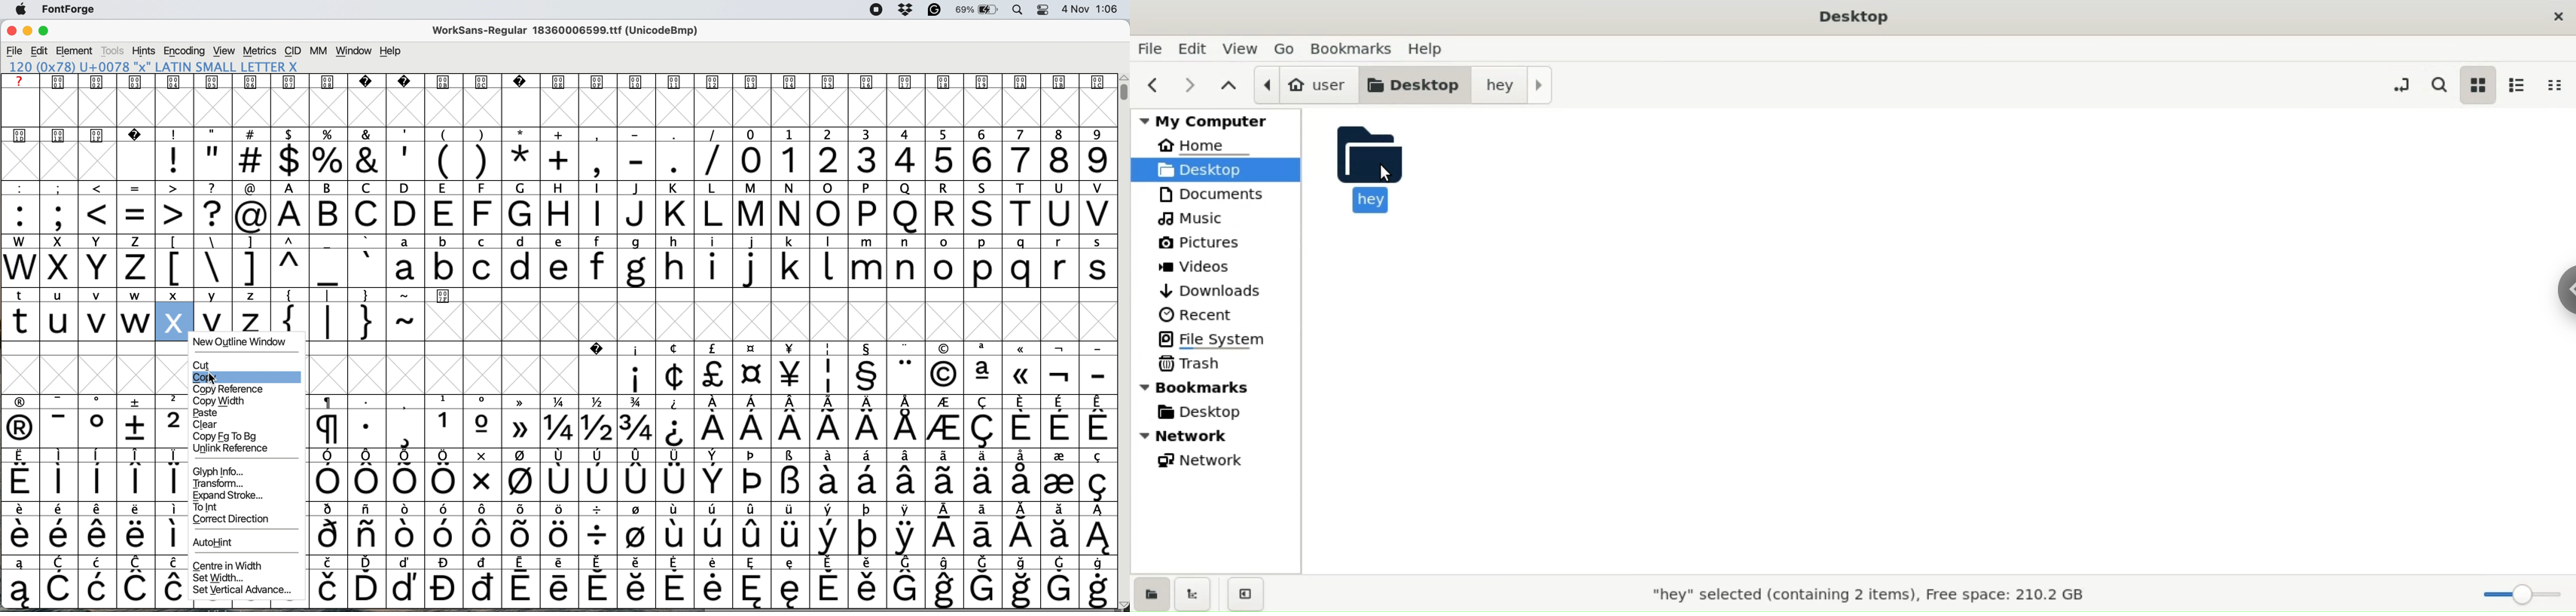  Describe the element at coordinates (113, 51) in the screenshot. I see `tools` at that location.